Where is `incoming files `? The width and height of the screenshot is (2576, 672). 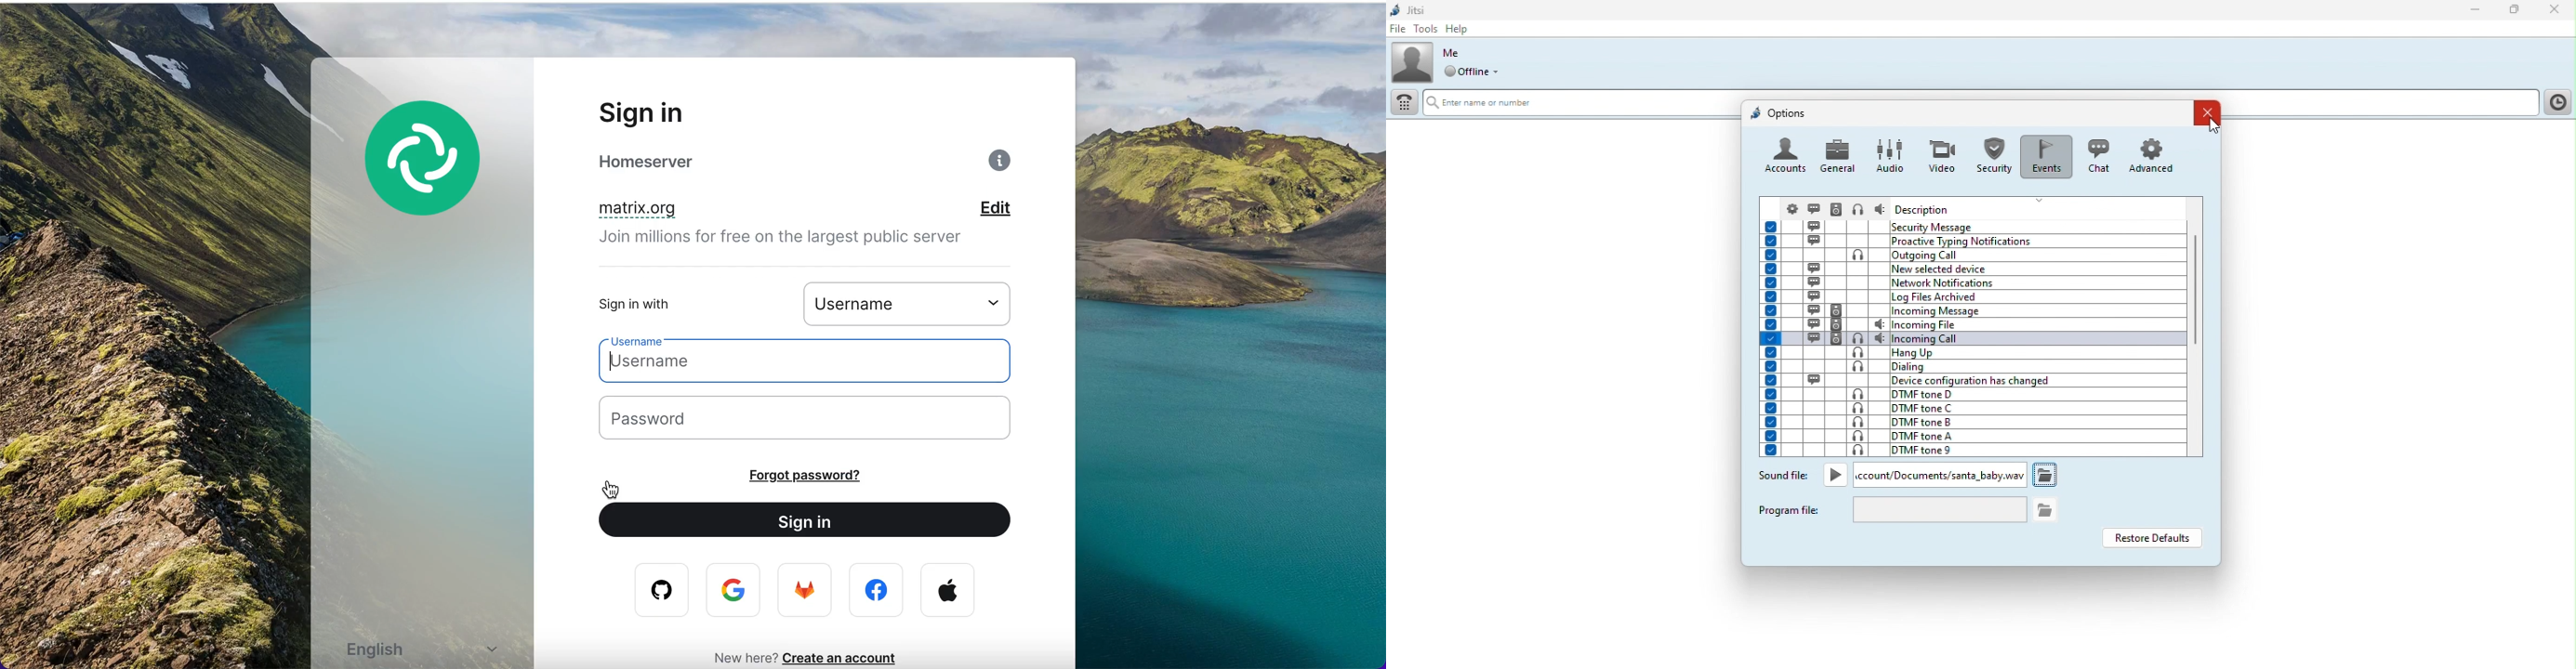
incoming files  is located at coordinates (1972, 325).